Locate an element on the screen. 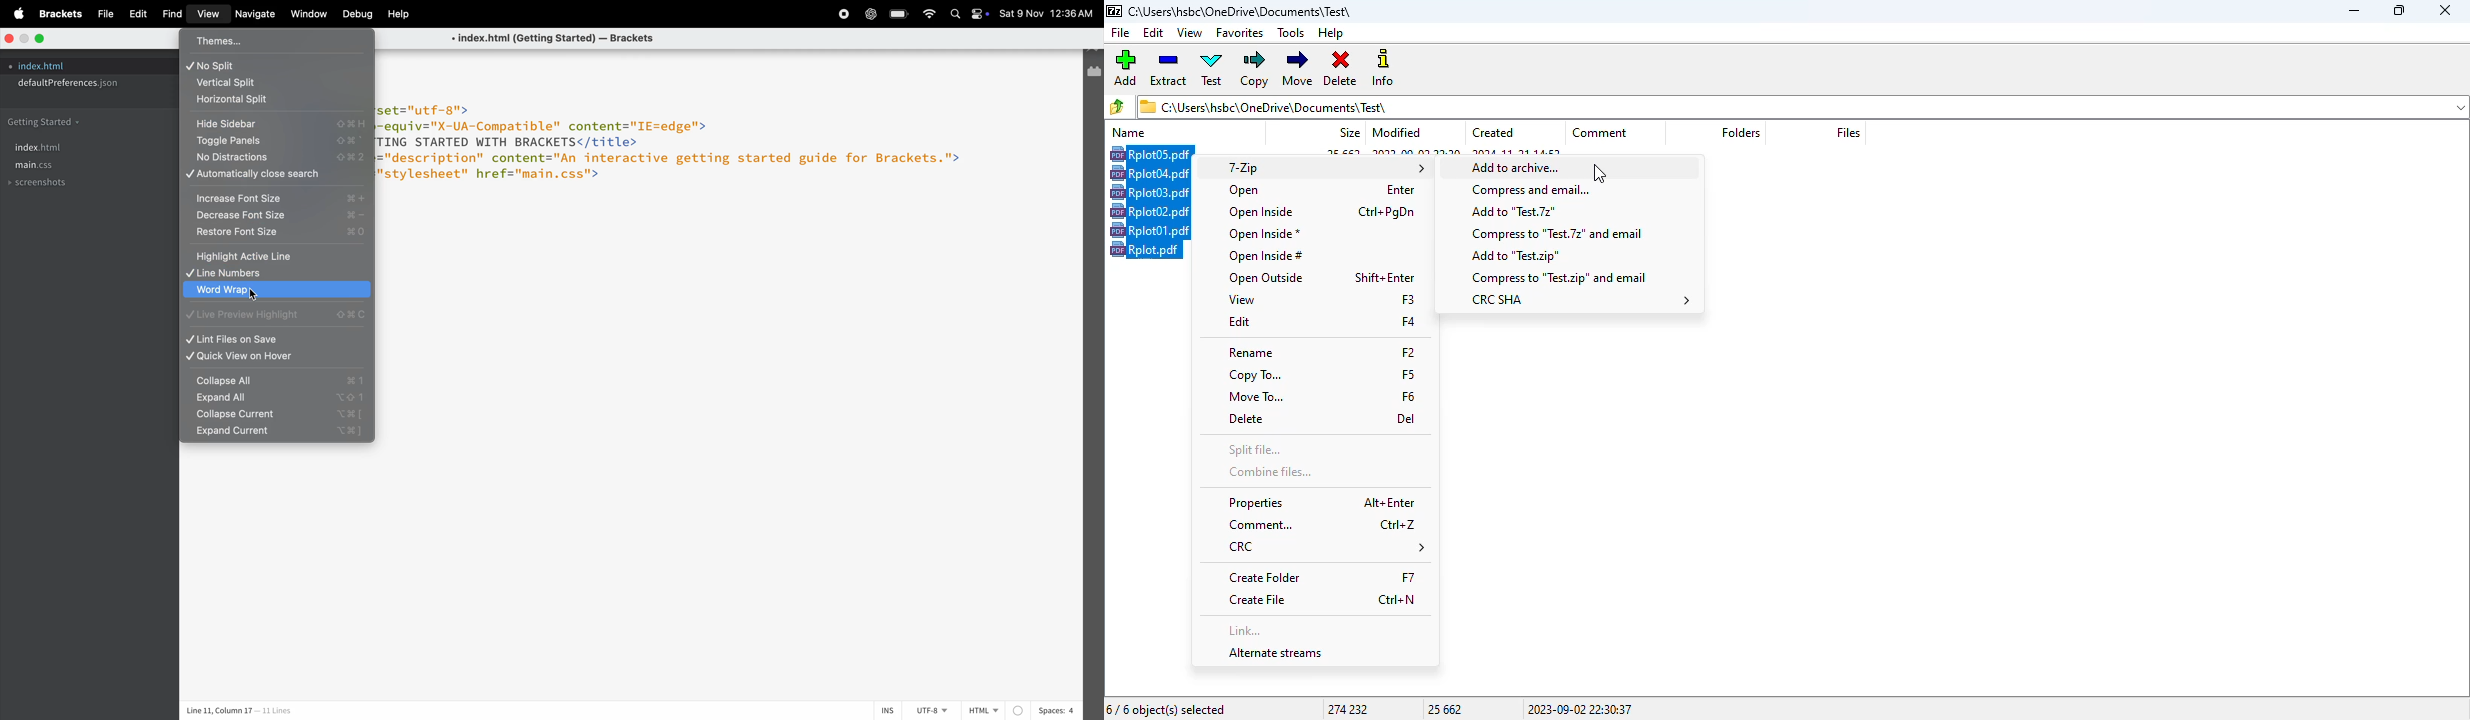  rplot04 is located at coordinates (1149, 173).